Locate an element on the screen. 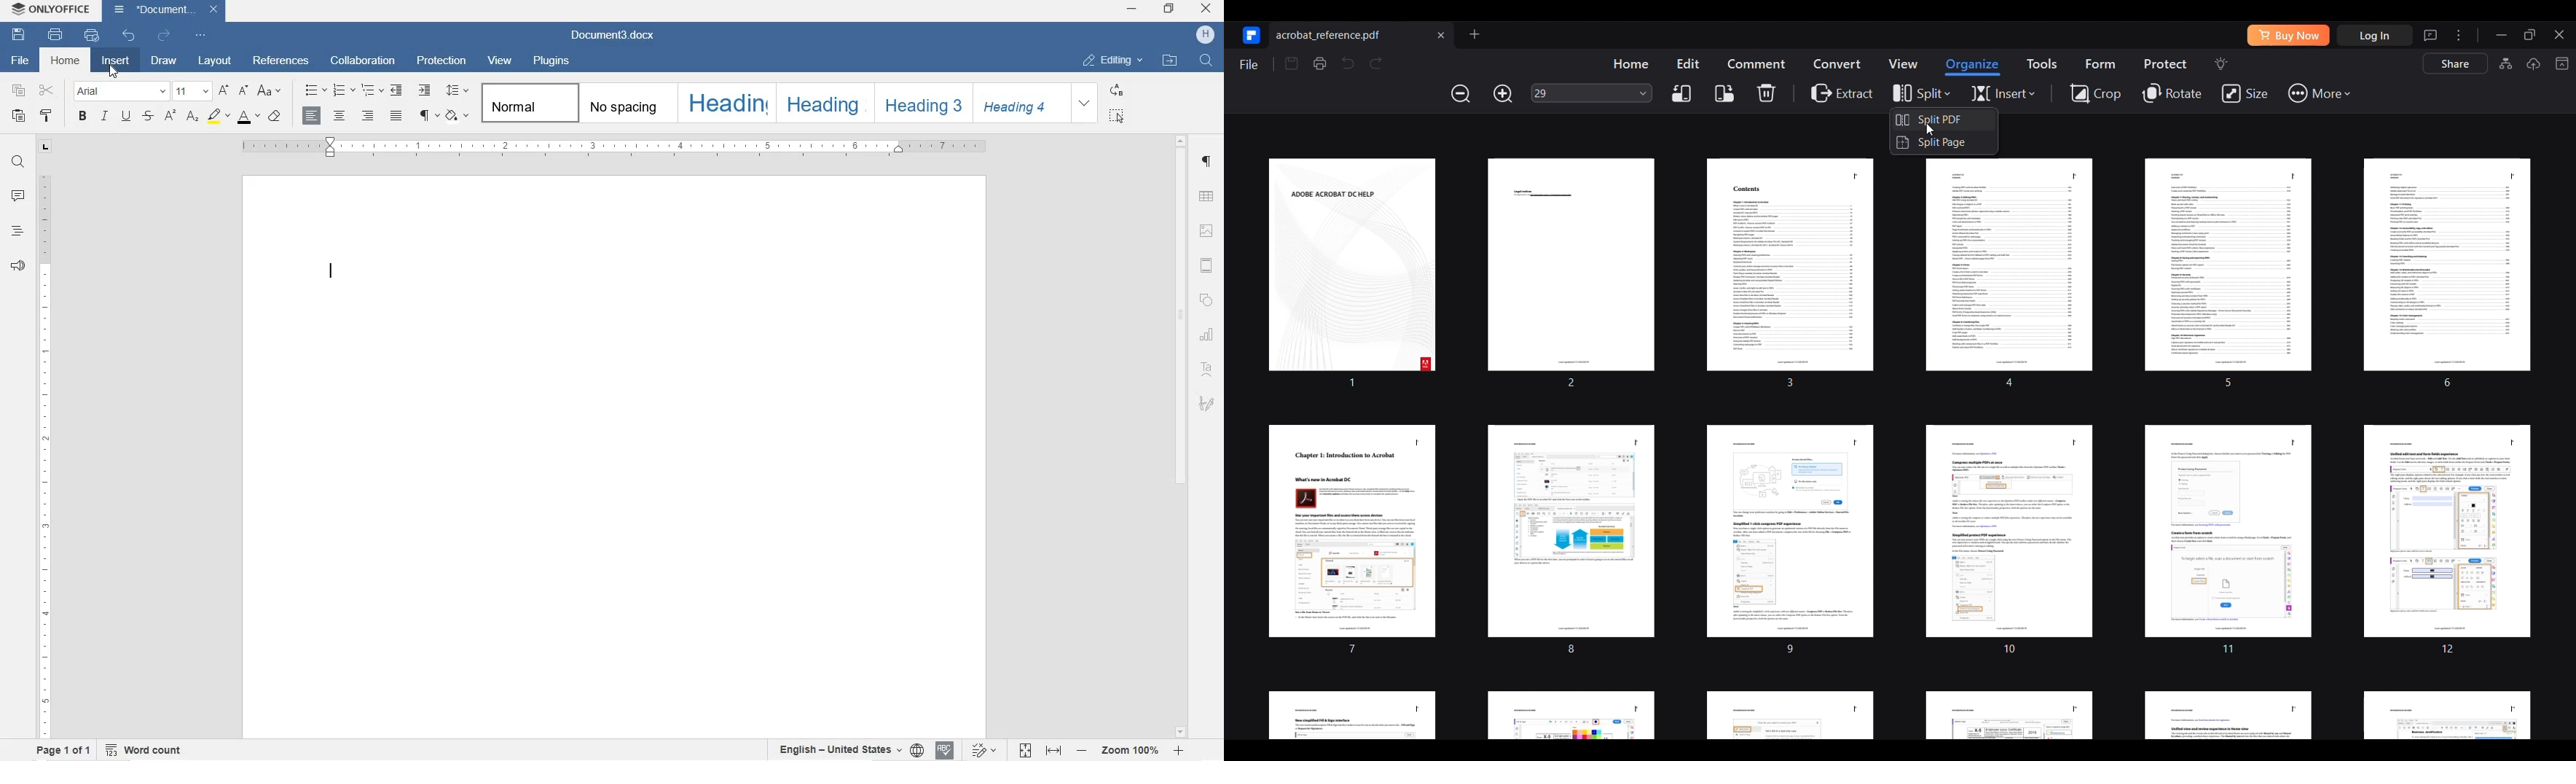 The image size is (2576, 784). EDITOR is located at coordinates (331, 274).